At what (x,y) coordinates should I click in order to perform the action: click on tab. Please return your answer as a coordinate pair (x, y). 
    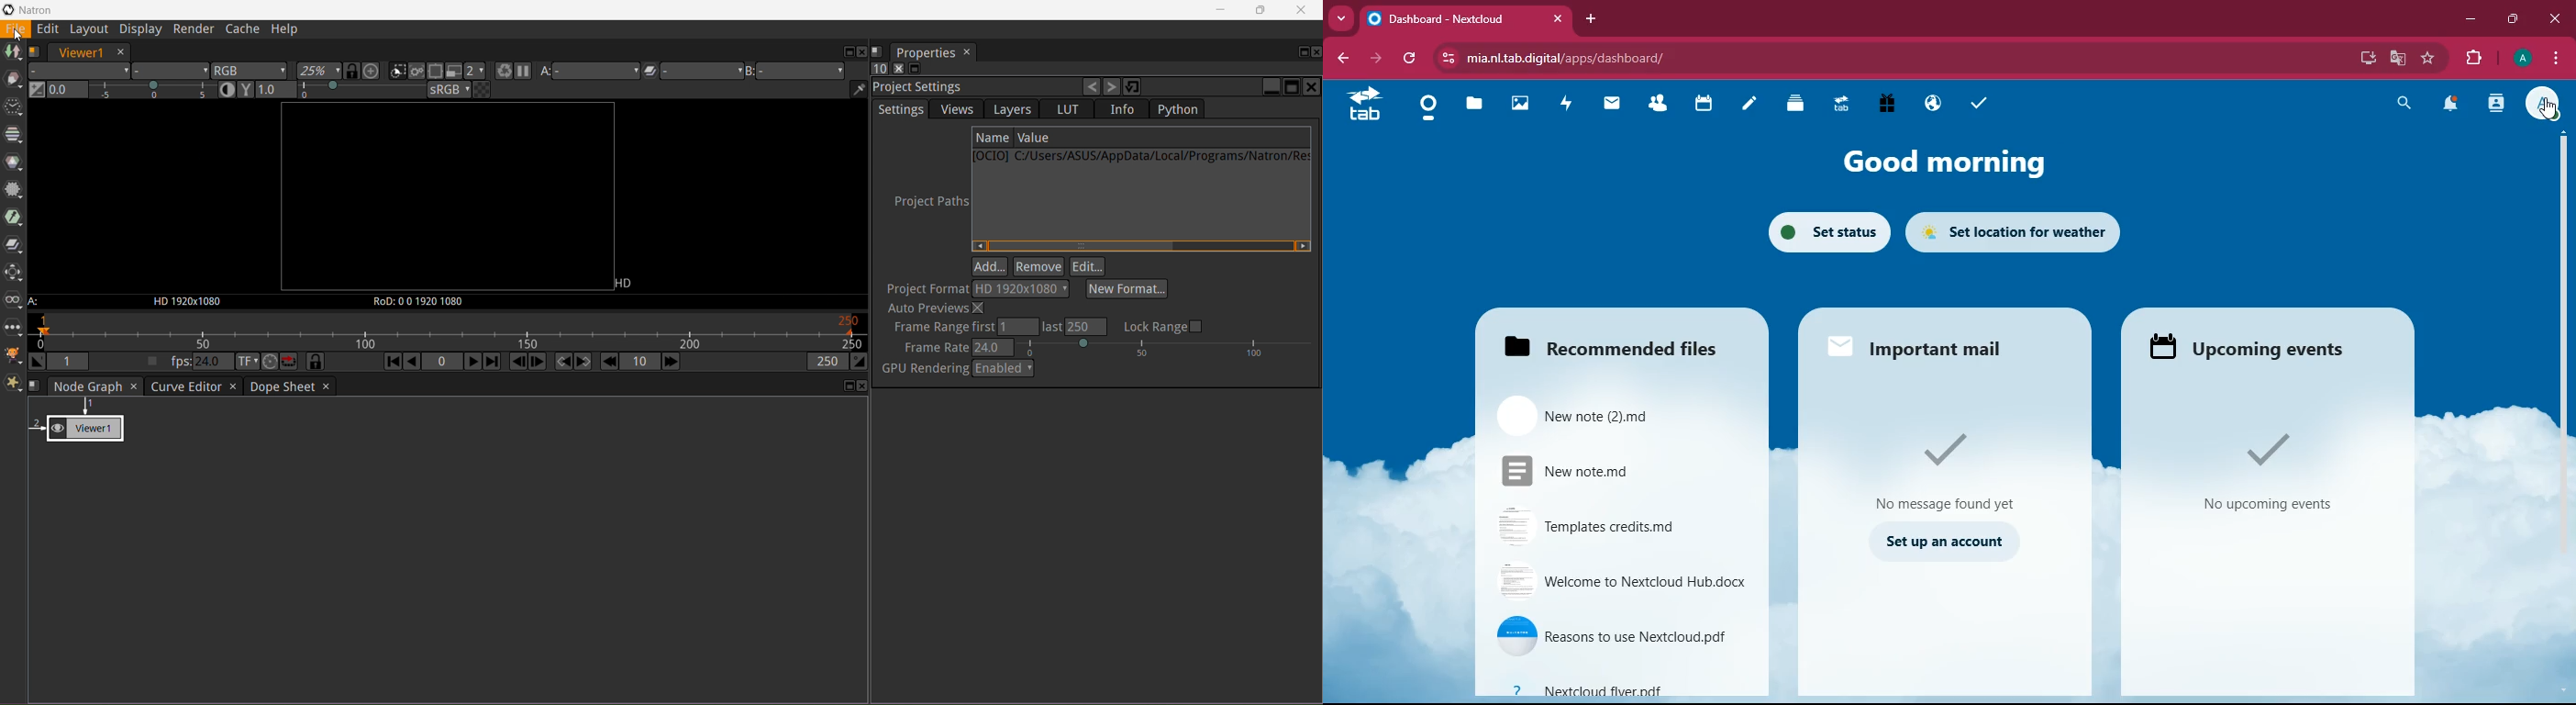
    Looking at the image, I should click on (1467, 18).